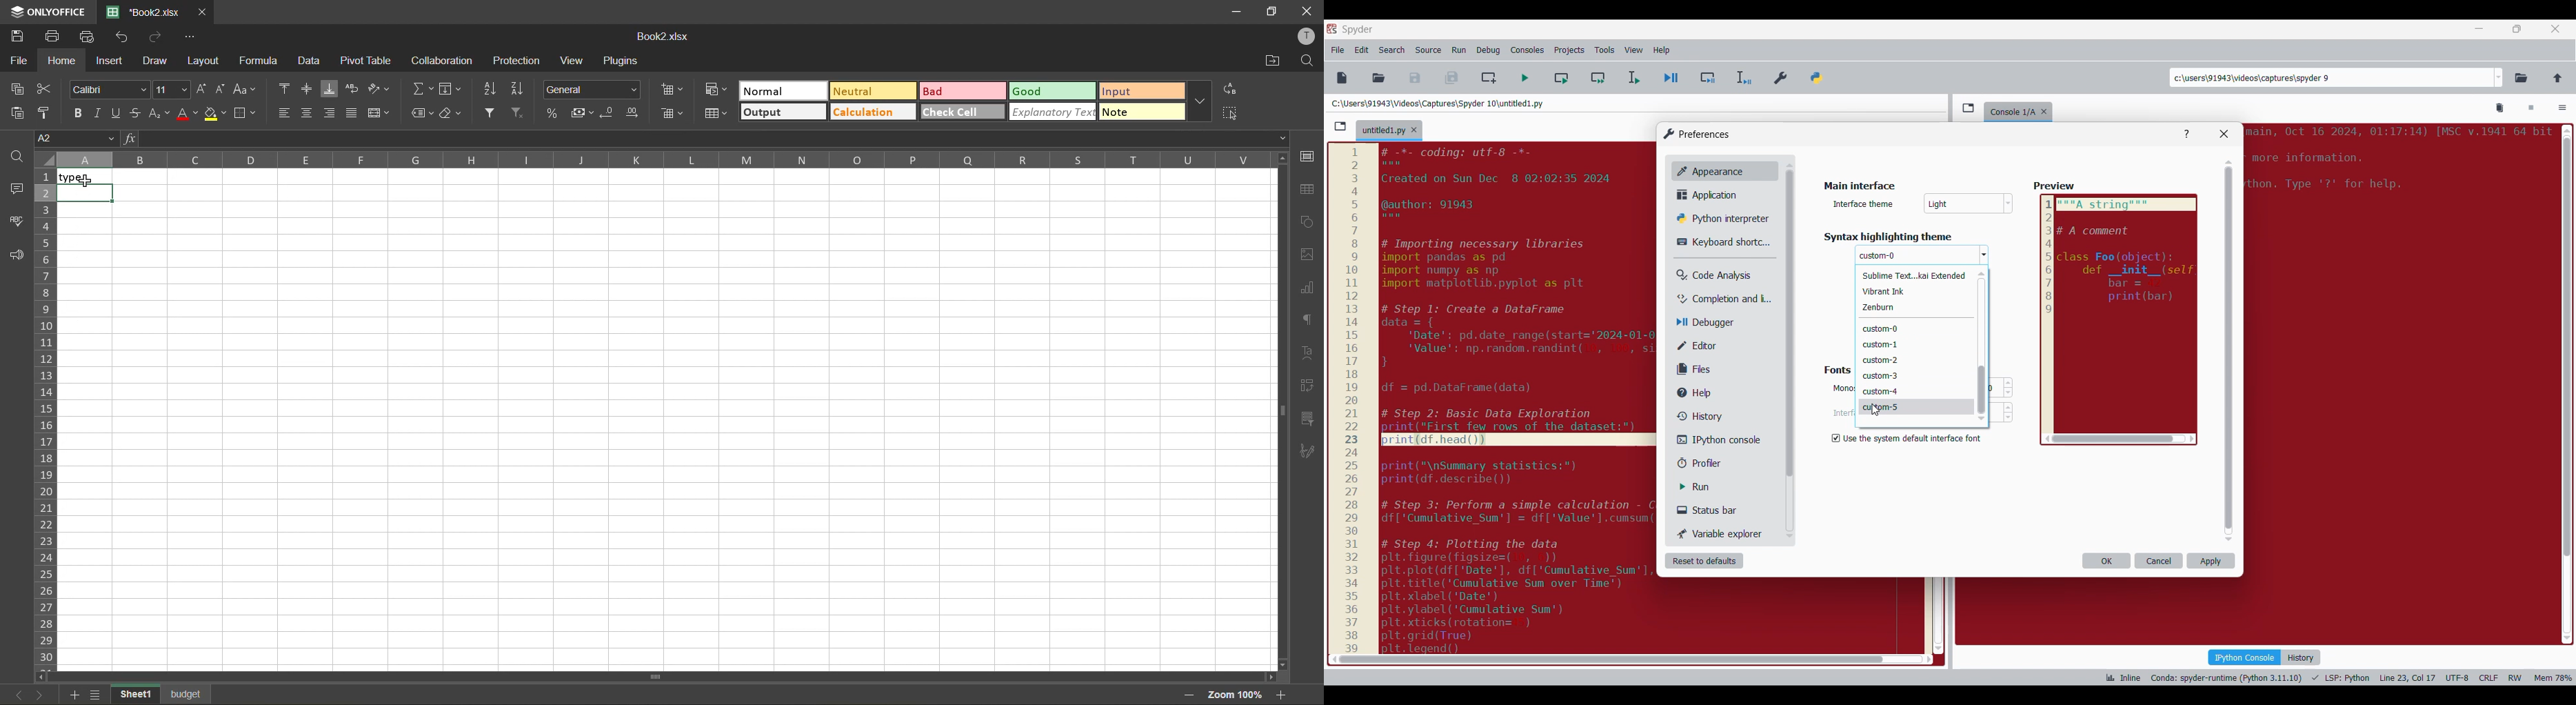 The height and width of the screenshot is (728, 2576). What do you see at coordinates (188, 693) in the screenshot?
I see `sheet name` at bounding box center [188, 693].